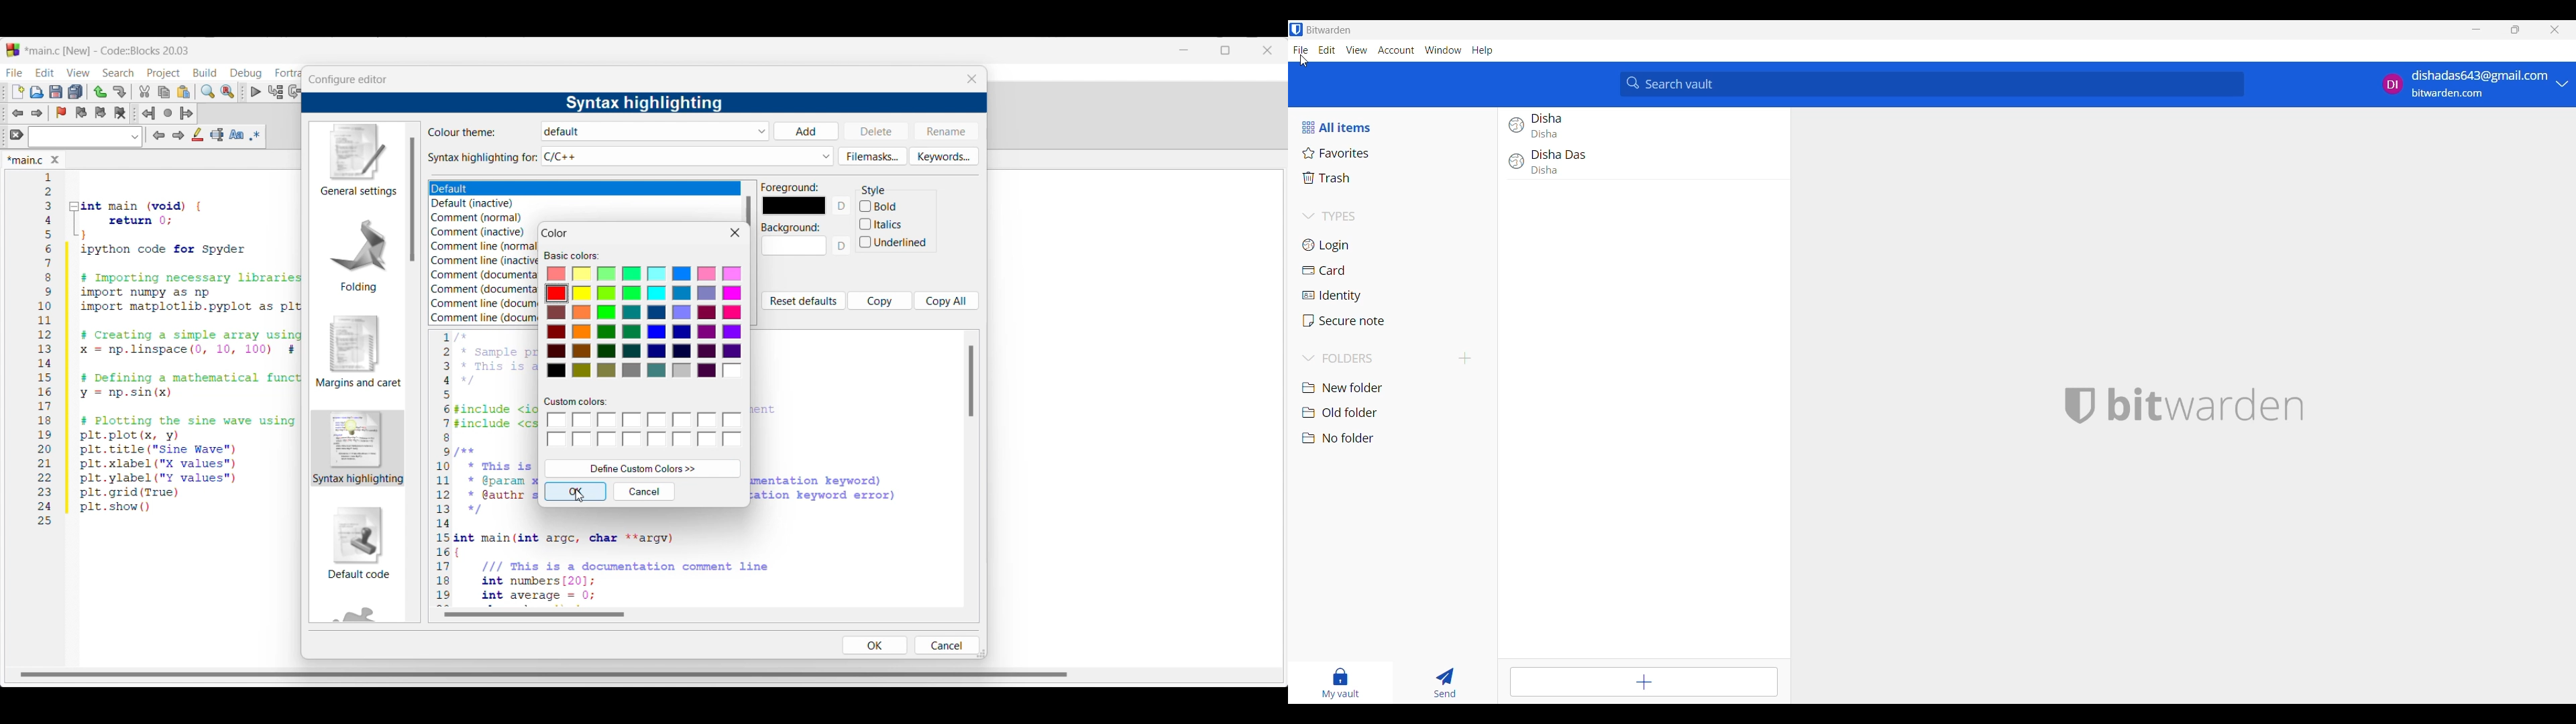 The image size is (2576, 728). Describe the element at coordinates (478, 232) in the screenshot. I see `Comment (inactive)` at that location.